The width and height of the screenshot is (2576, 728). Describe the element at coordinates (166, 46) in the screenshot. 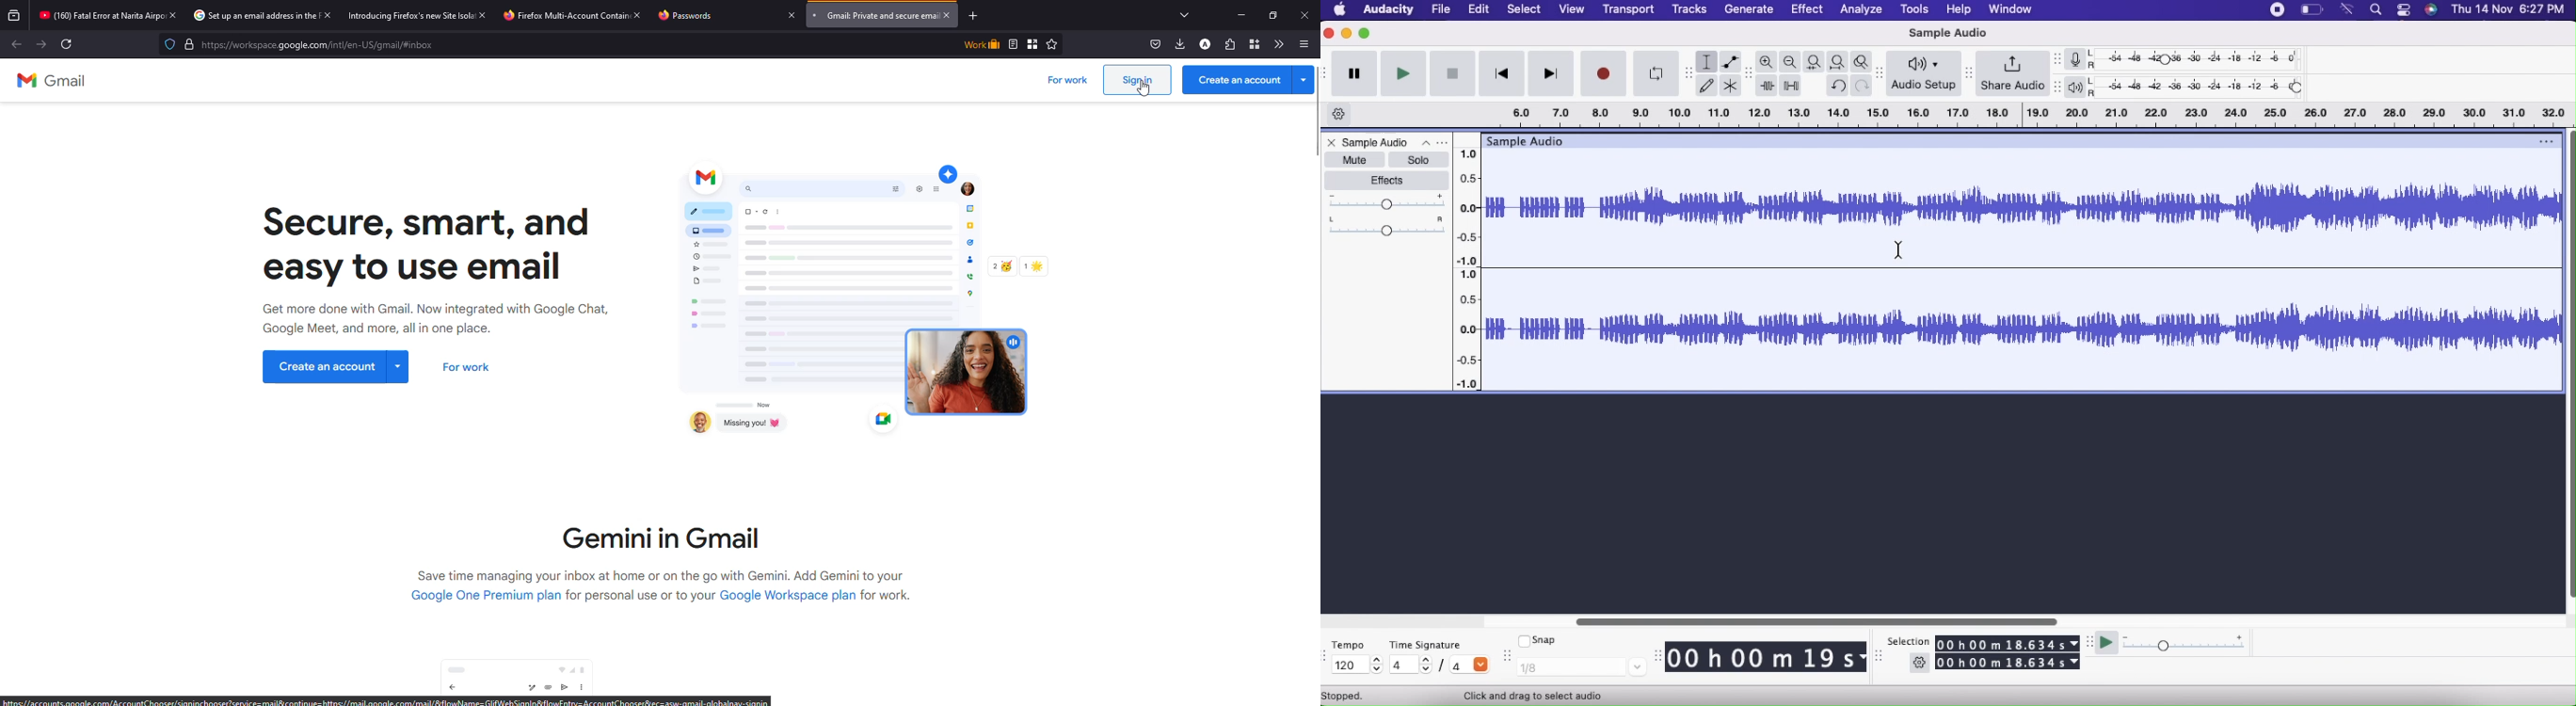

I see `tracking` at that location.